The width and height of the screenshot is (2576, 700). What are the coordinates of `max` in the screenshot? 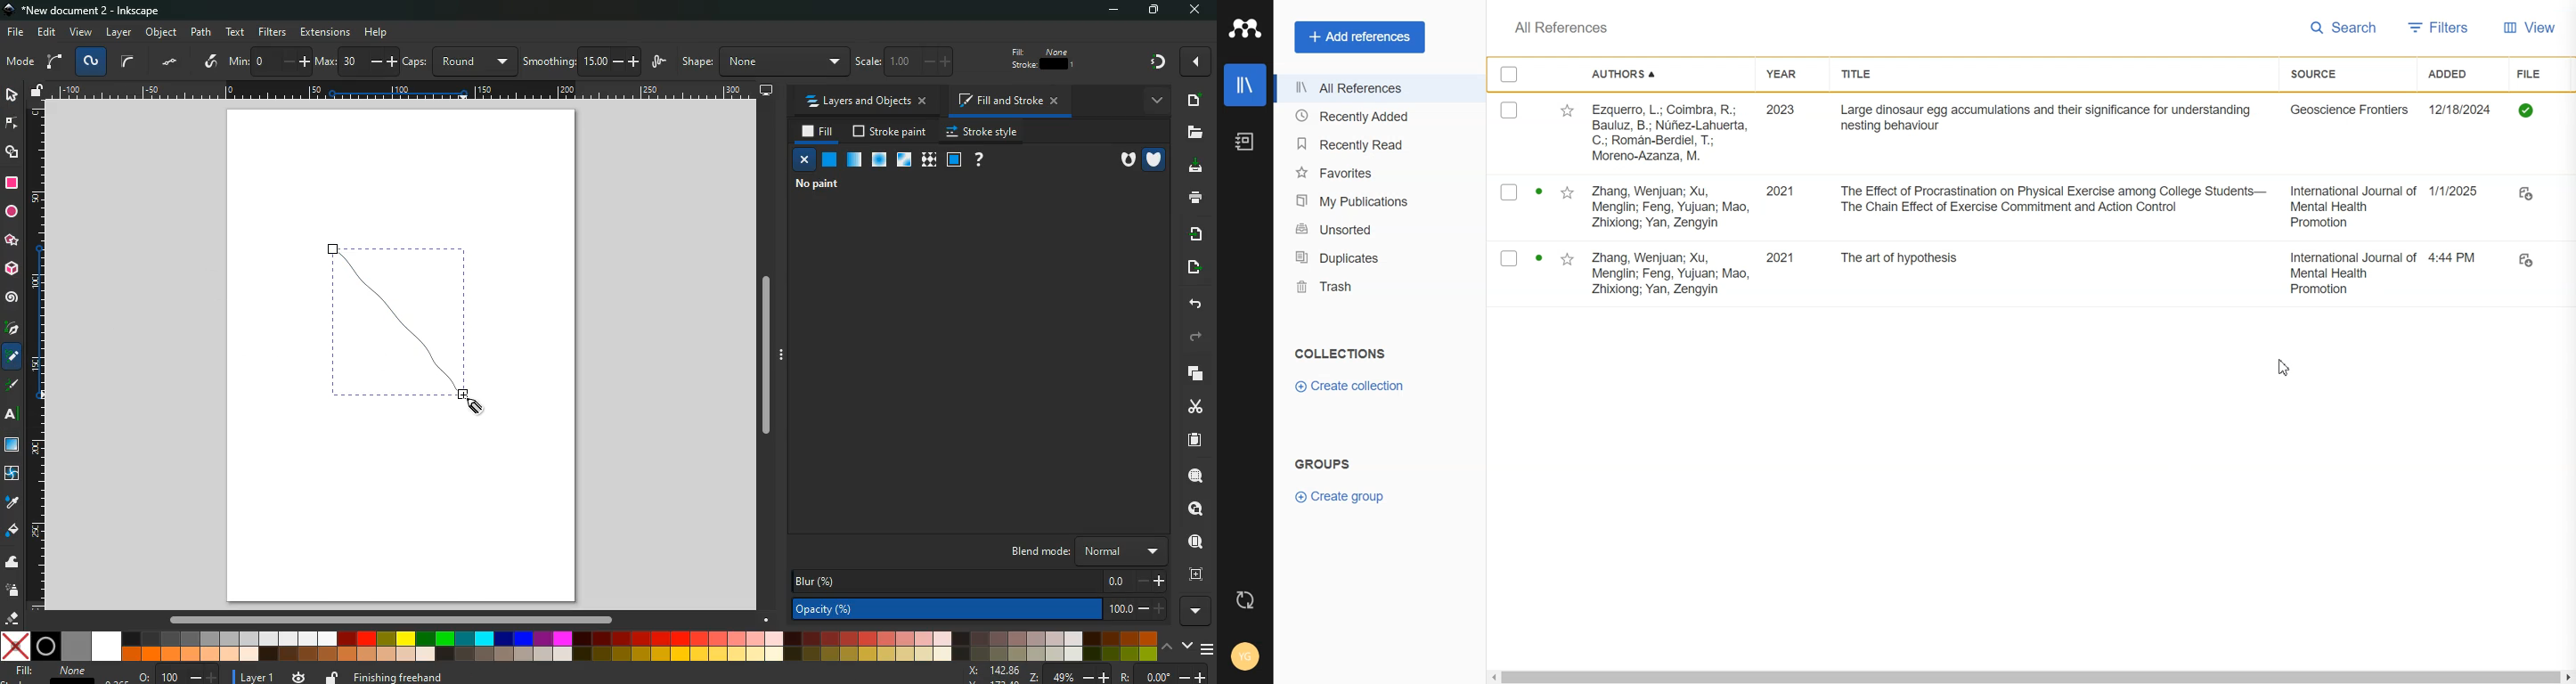 It's located at (355, 61).